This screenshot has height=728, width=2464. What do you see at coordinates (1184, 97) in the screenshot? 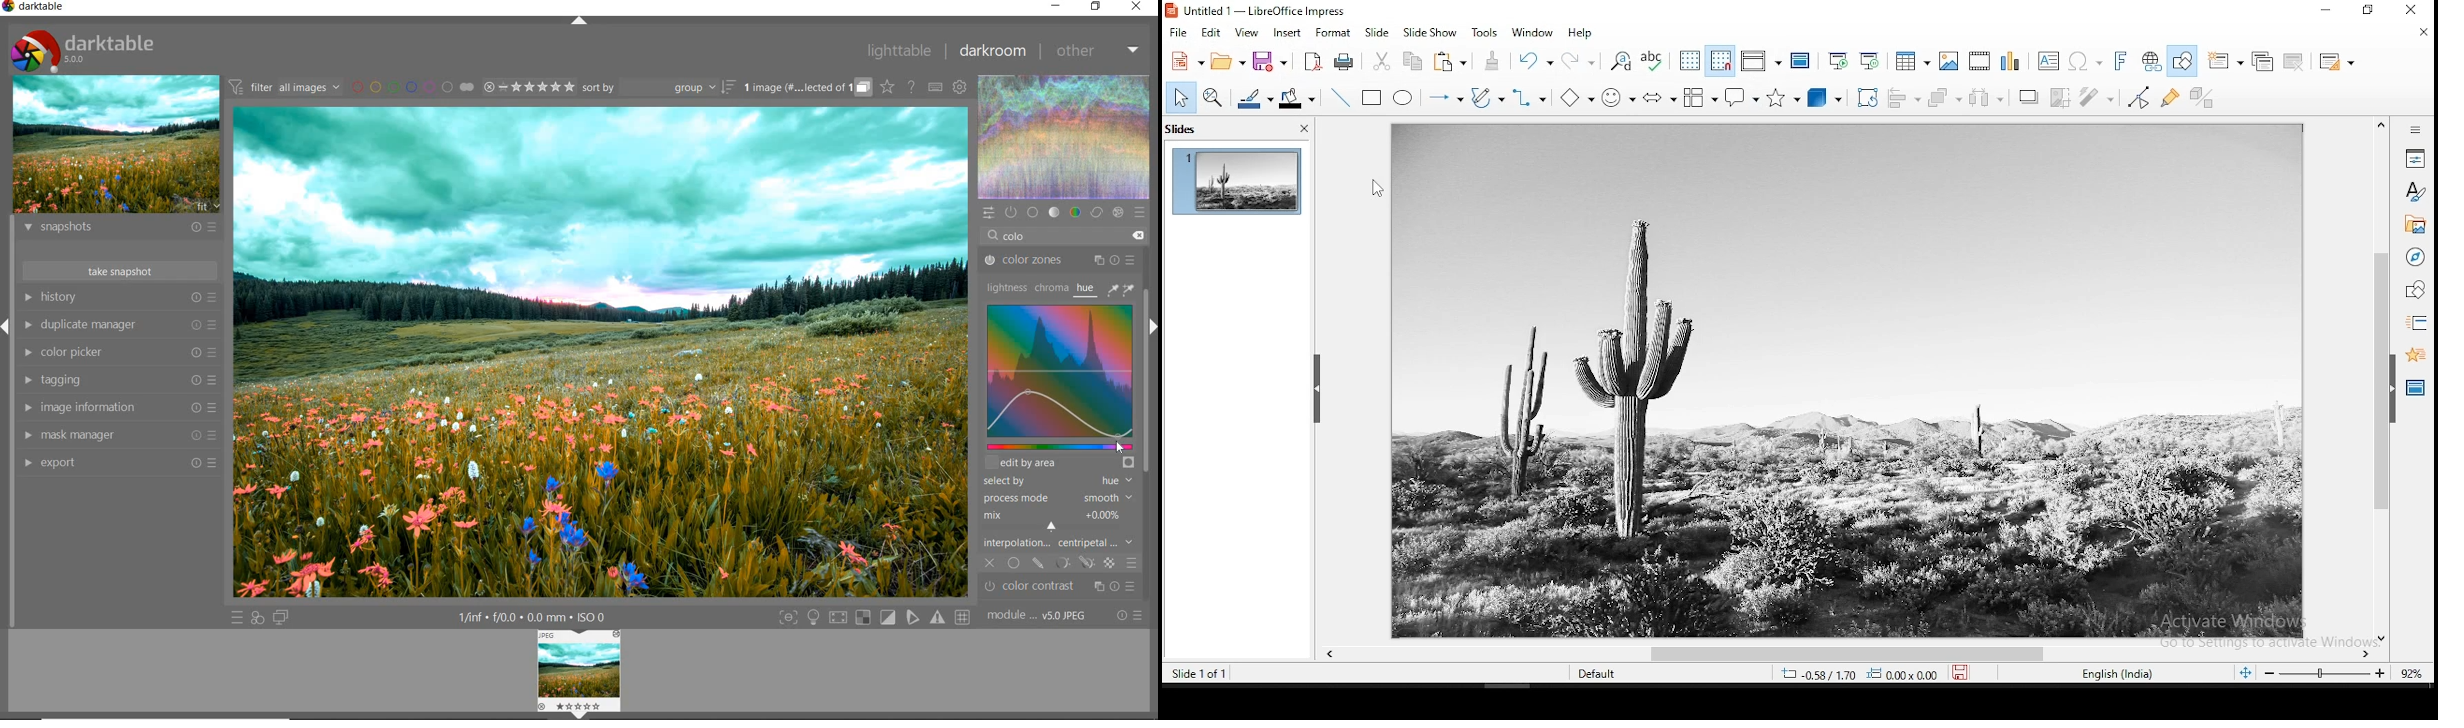
I see `select tool` at bounding box center [1184, 97].